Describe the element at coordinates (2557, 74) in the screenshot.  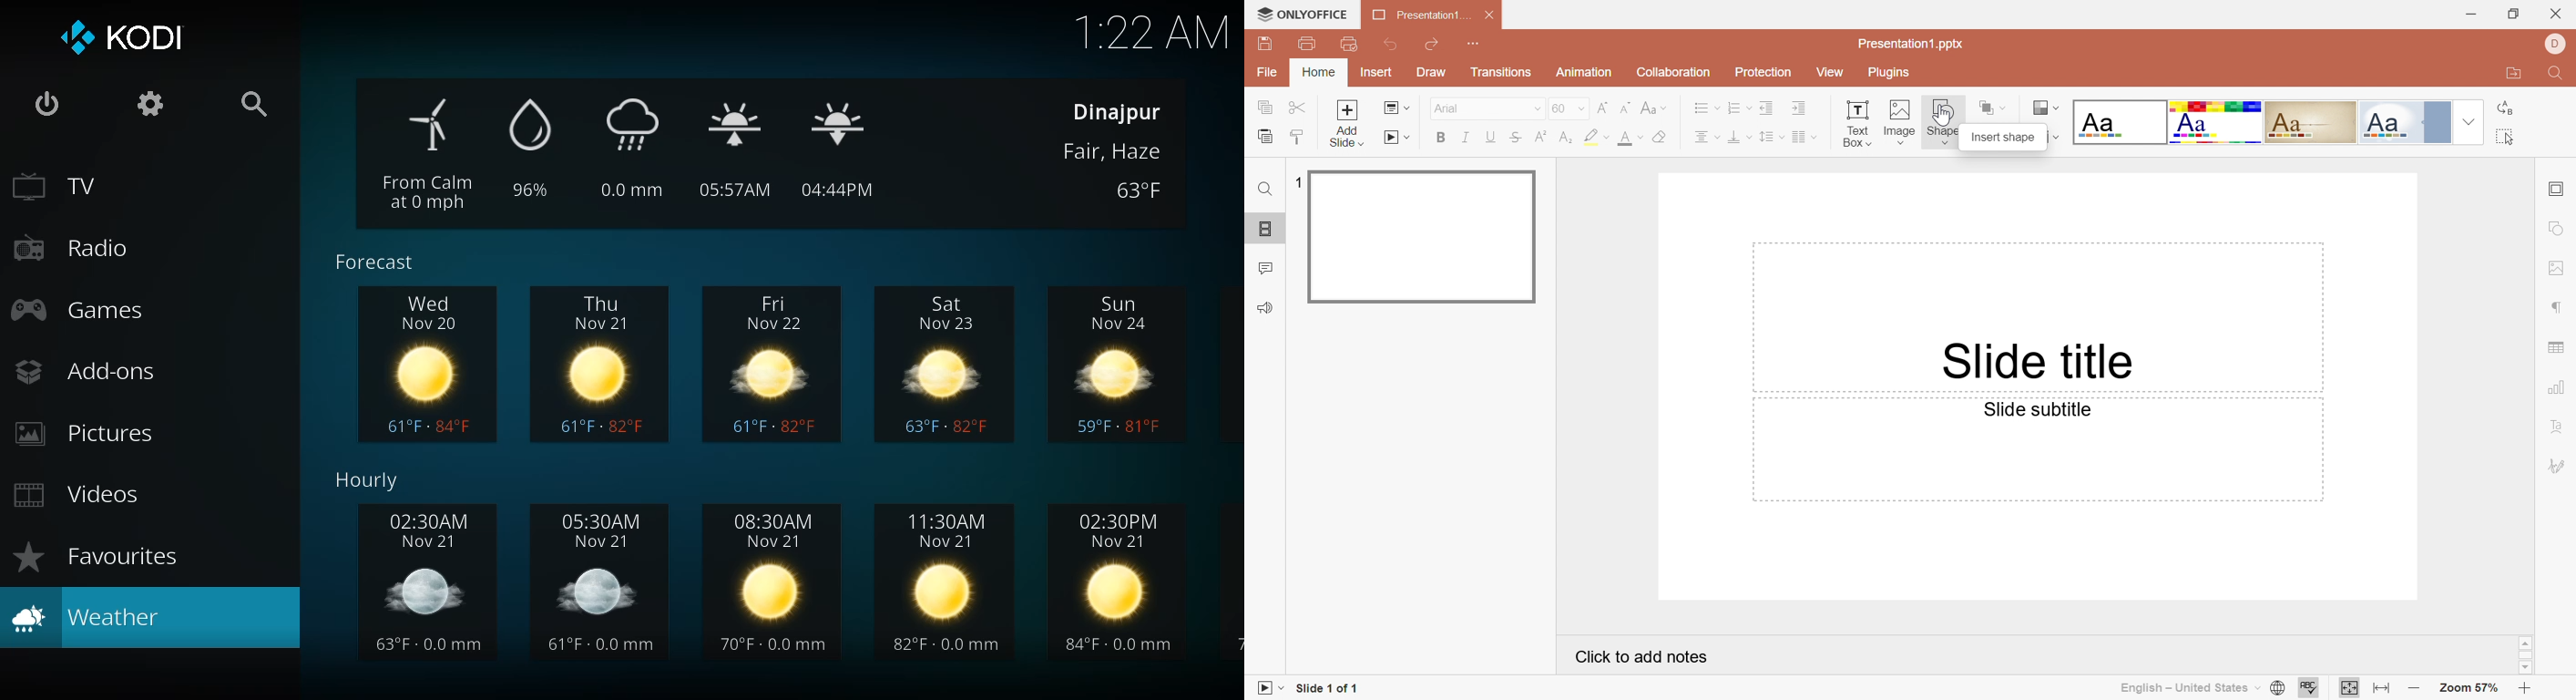
I see `Find` at that location.